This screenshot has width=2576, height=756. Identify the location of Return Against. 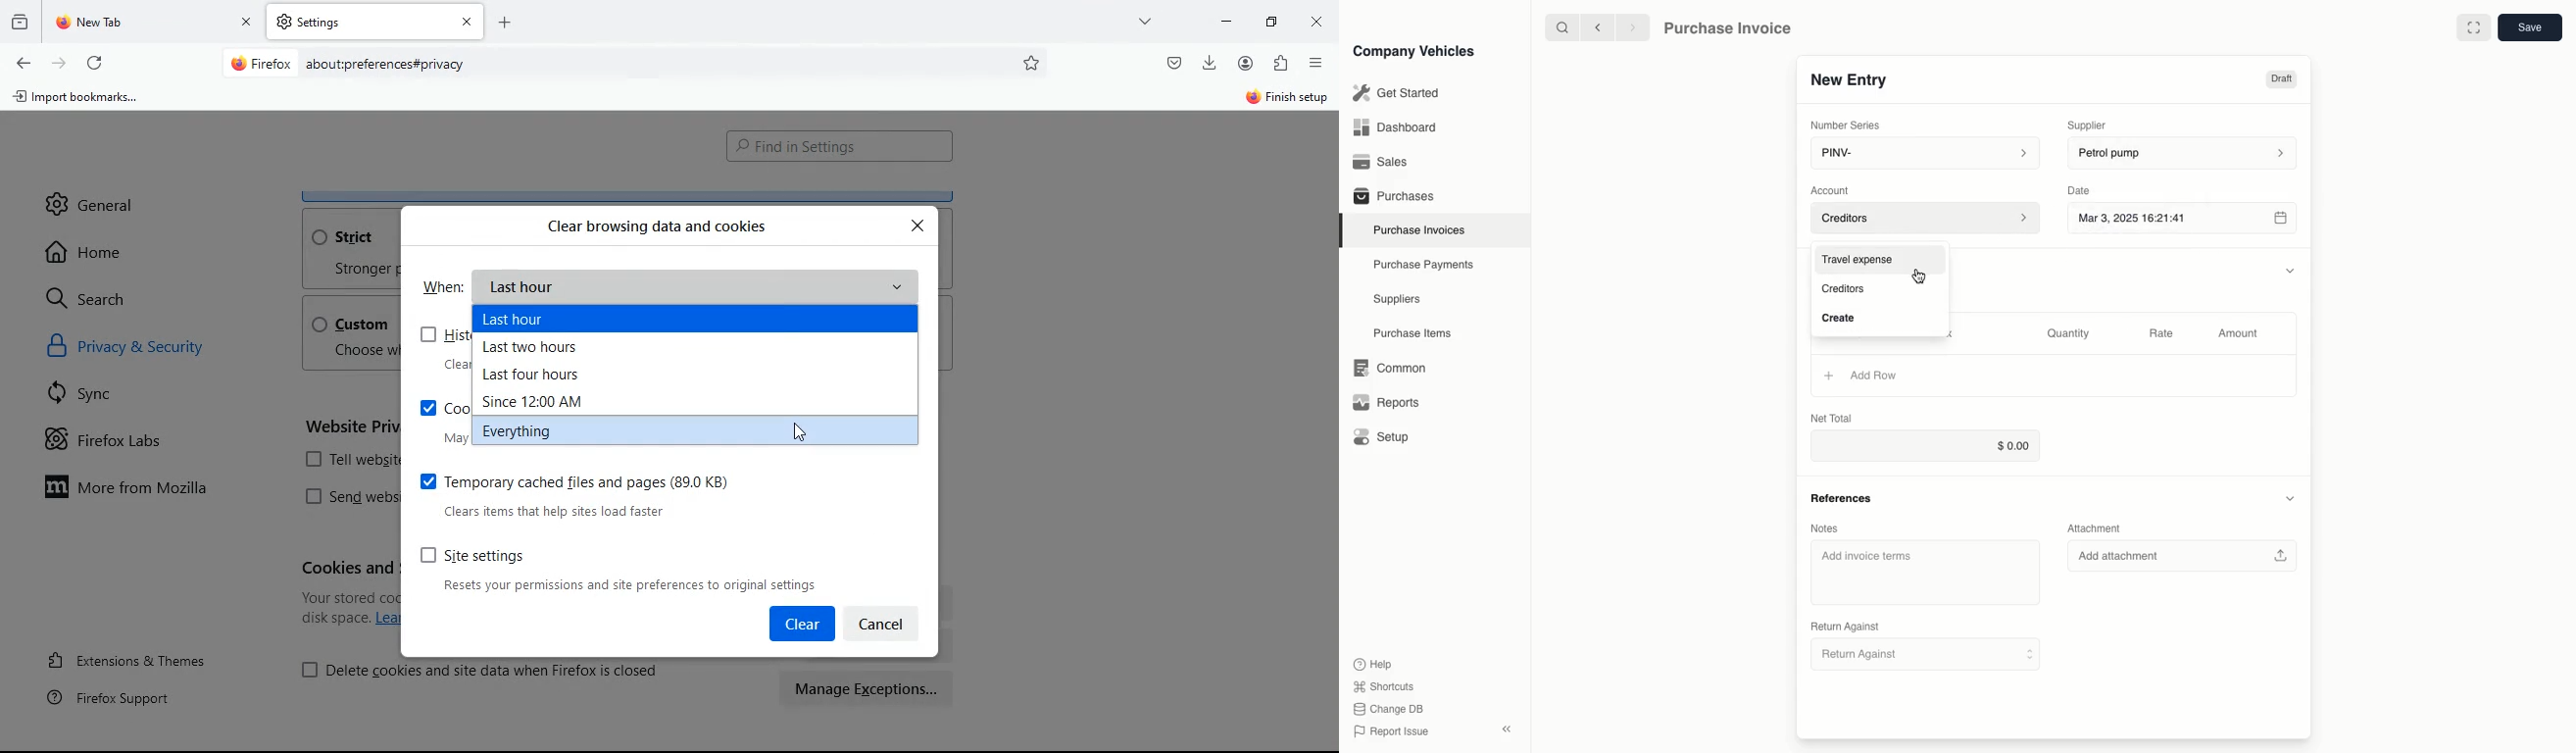
(1925, 654).